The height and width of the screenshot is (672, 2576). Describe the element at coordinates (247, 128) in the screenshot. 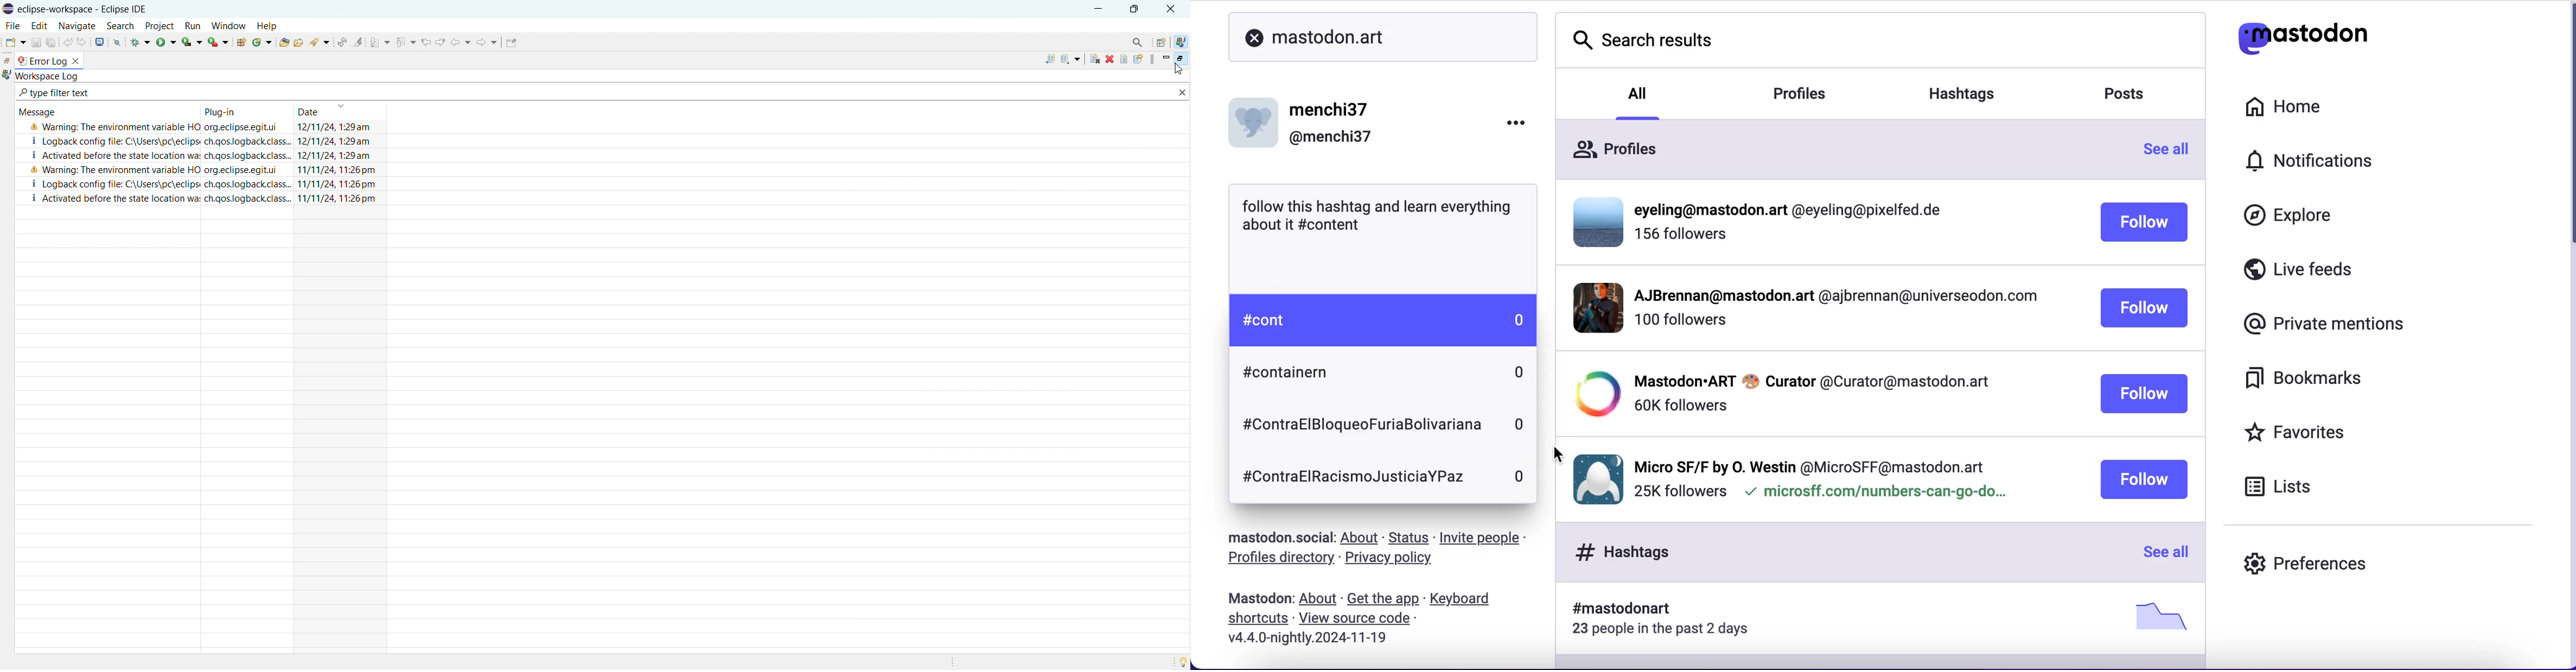

I see `org.eclipse.egit.ui` at that location.